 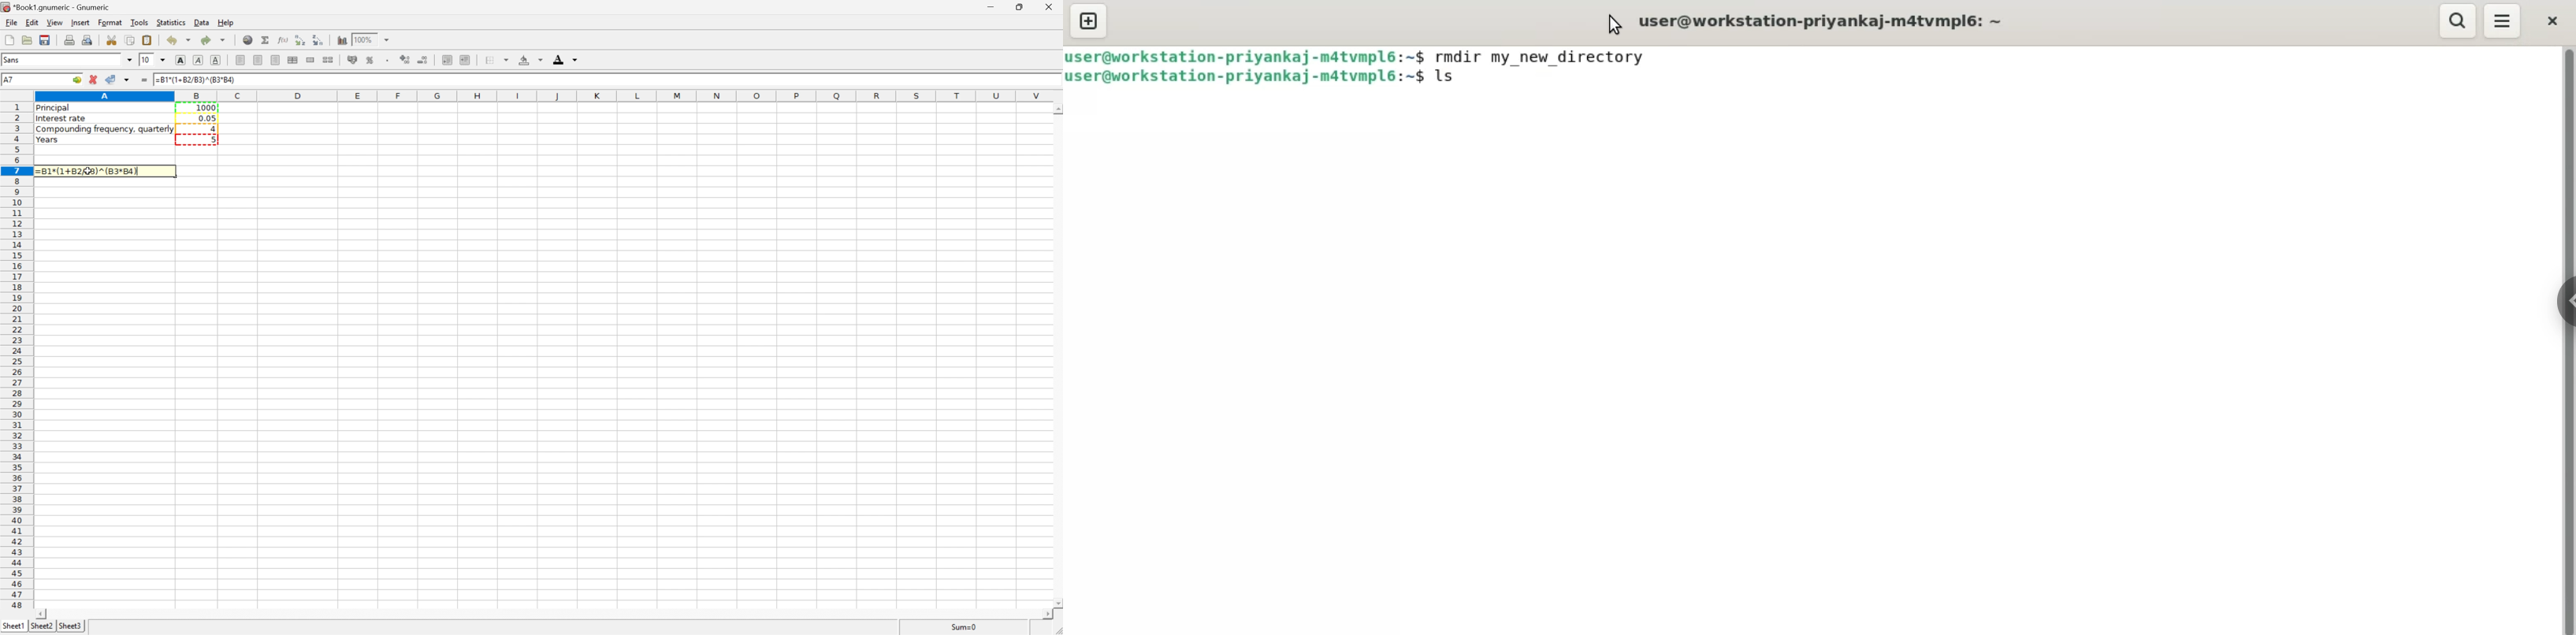 I want to click on view, so click(x=54, y=22).